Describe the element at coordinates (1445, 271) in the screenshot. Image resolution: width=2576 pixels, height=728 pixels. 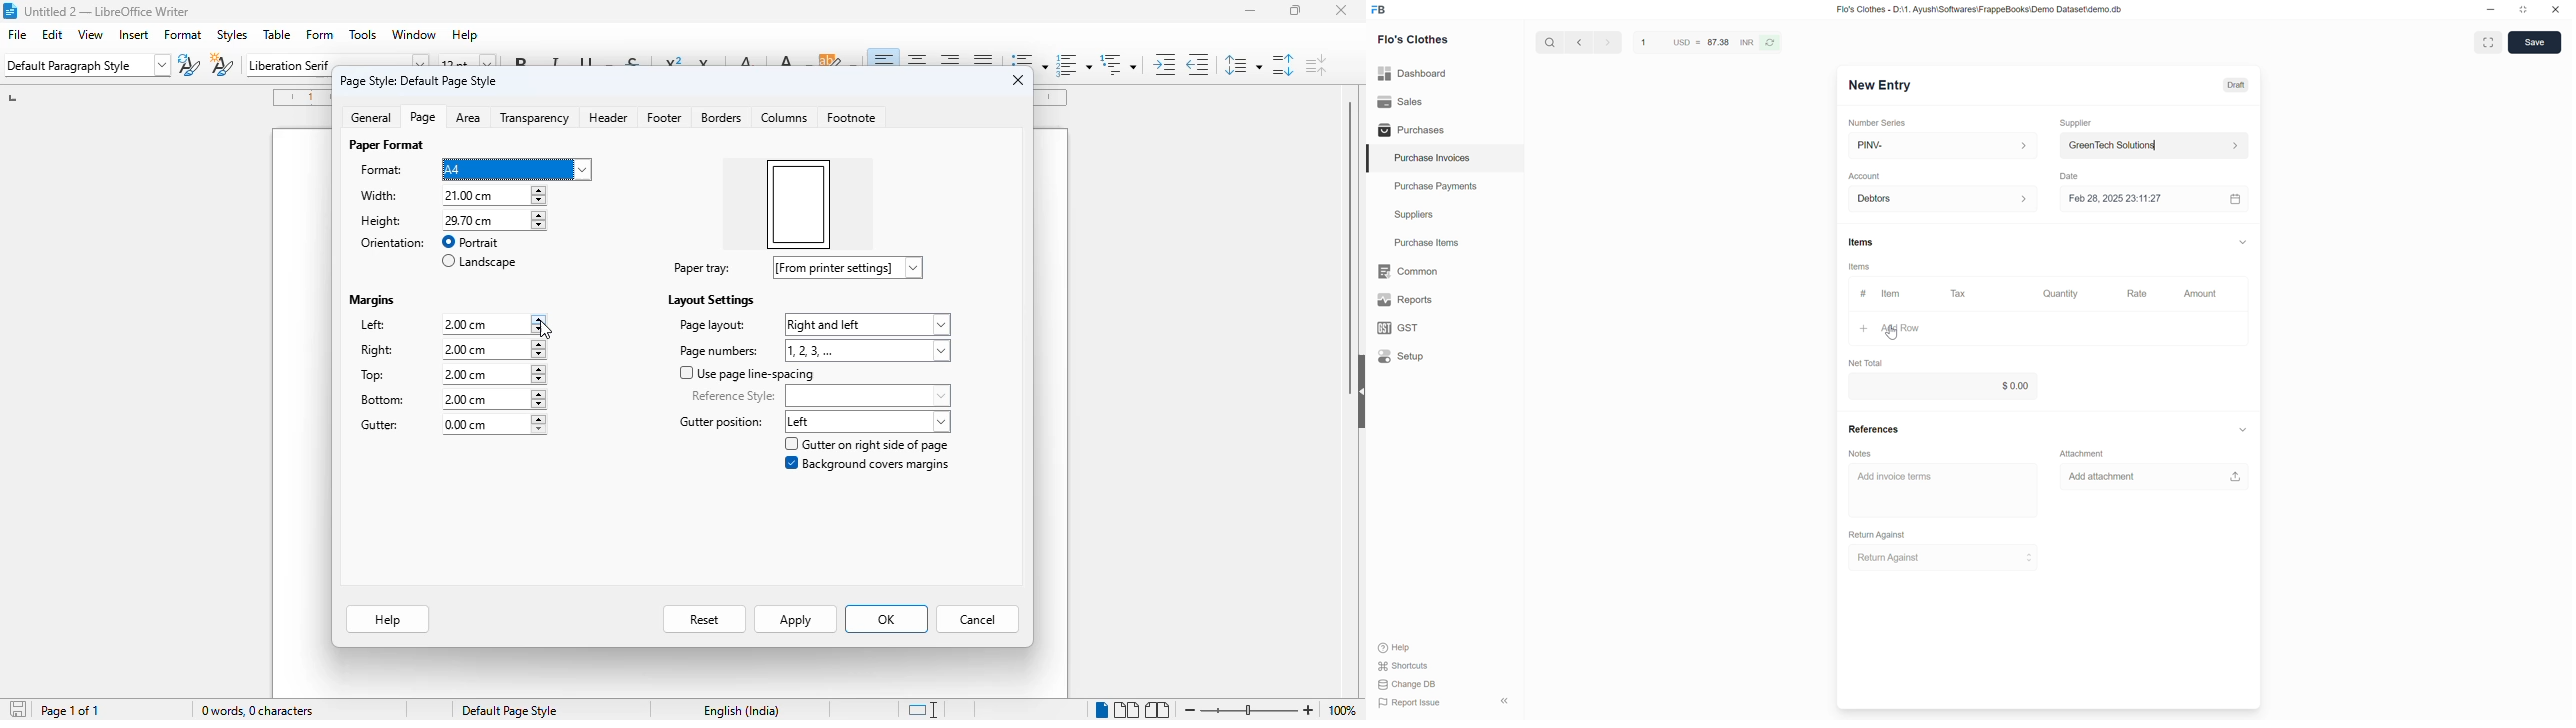
I see `Common` at that location.